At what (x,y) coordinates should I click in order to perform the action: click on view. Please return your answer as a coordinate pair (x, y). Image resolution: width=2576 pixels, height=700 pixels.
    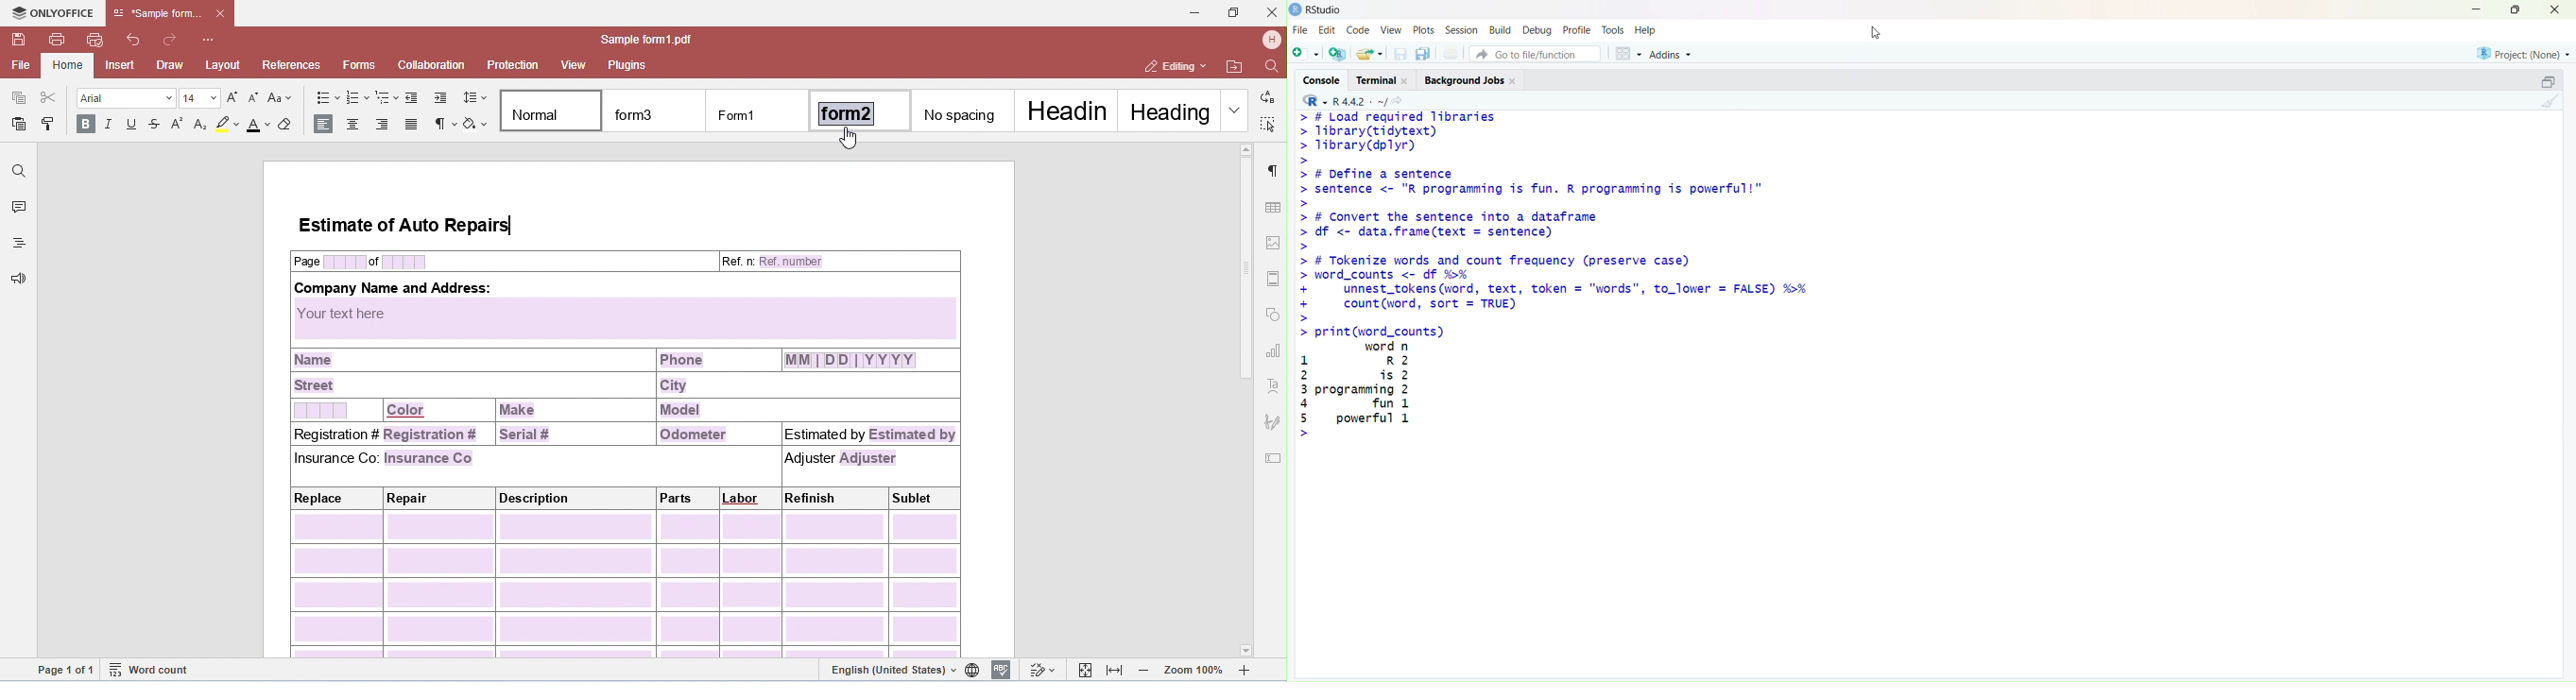
    Looking at the image, I should click on (1392, 30).